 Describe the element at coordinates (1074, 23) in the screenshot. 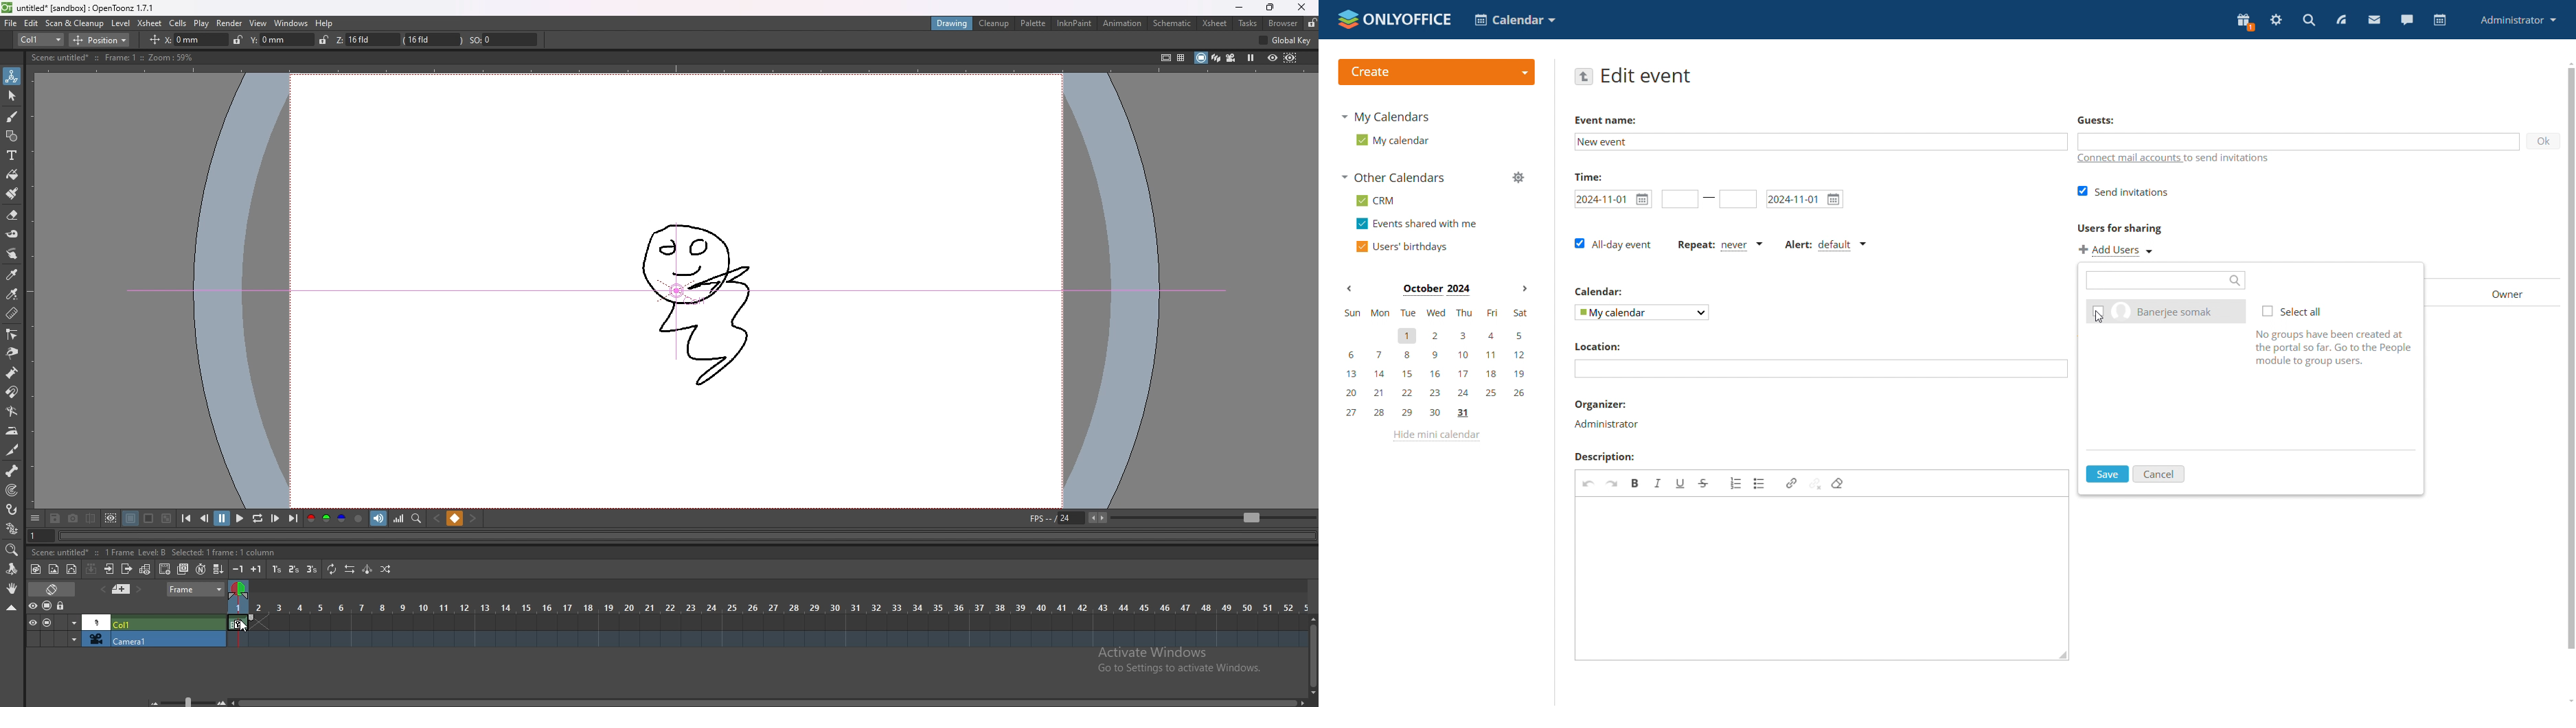

I see `inknpaint` at that location.